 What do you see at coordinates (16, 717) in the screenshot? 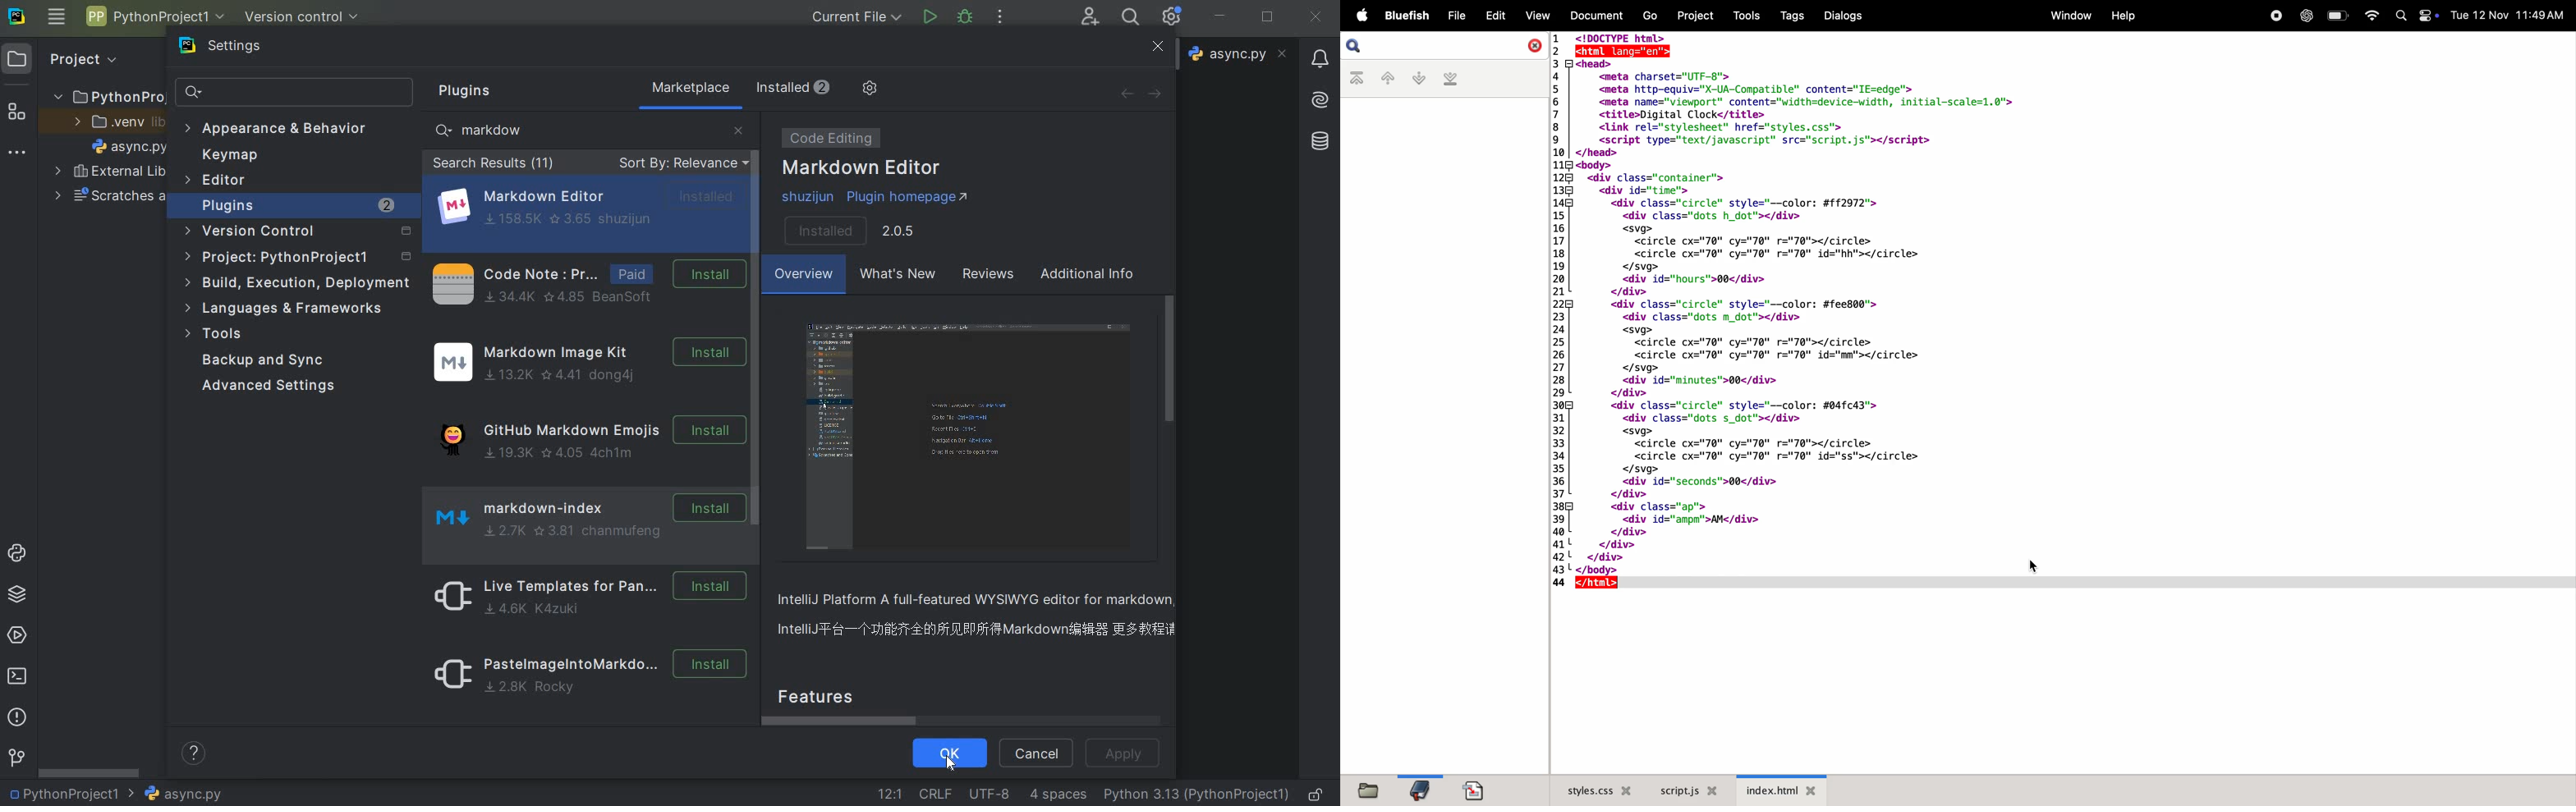
I see `problems` at bounding box center [16, 717].